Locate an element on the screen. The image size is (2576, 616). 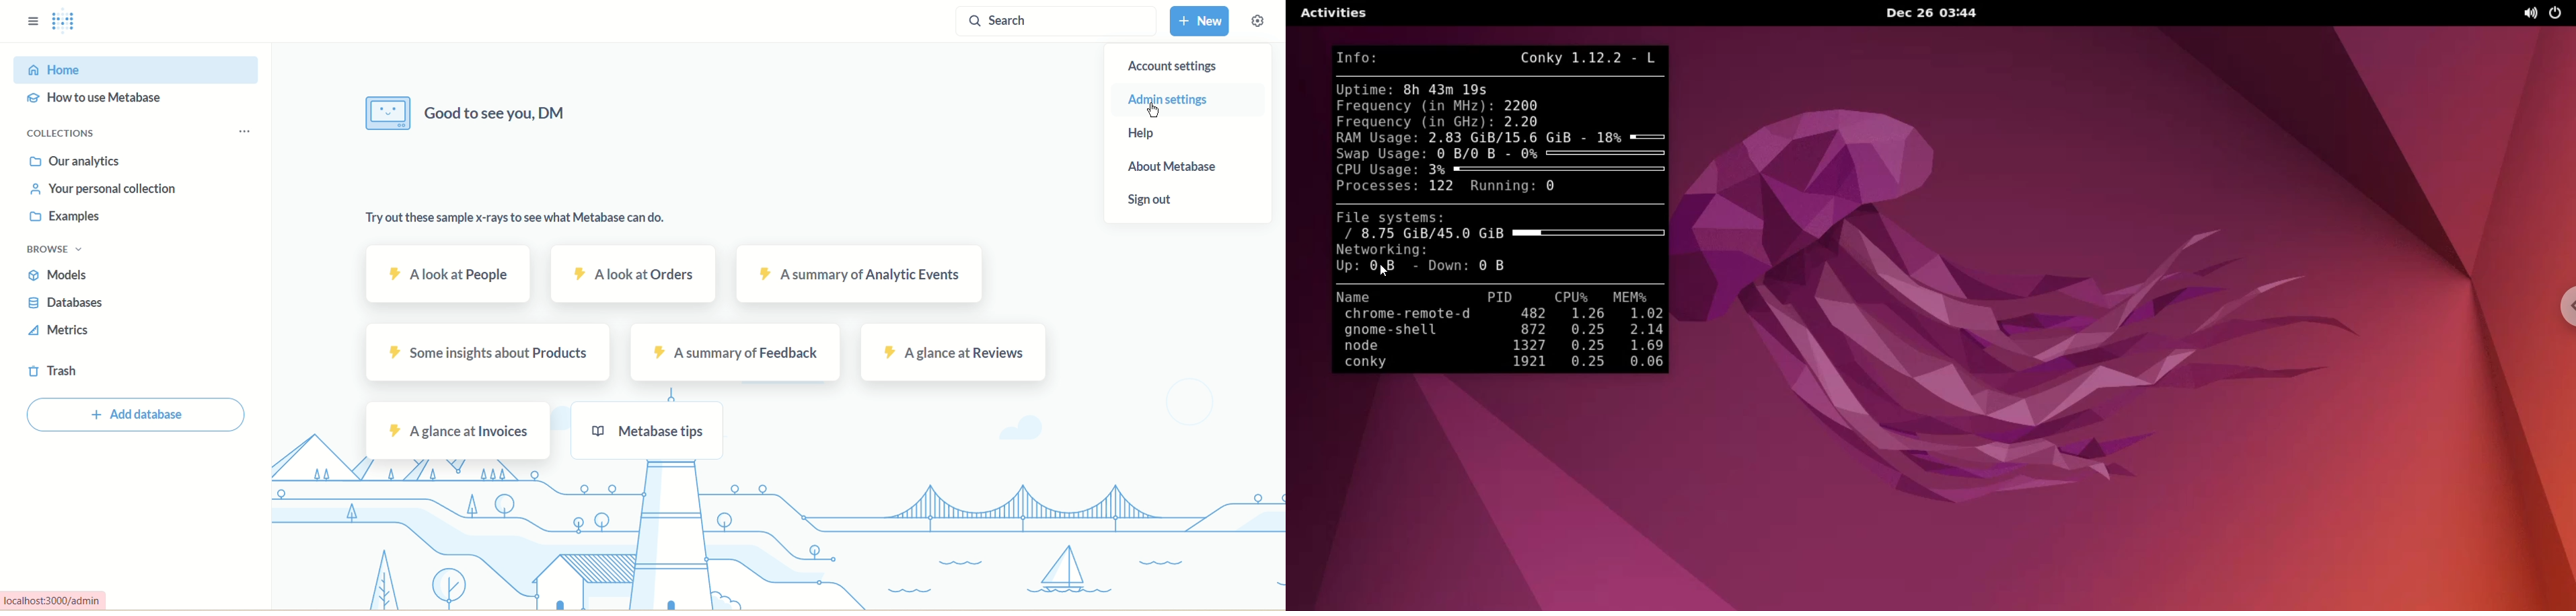
image is located at coordinates (386, 112).